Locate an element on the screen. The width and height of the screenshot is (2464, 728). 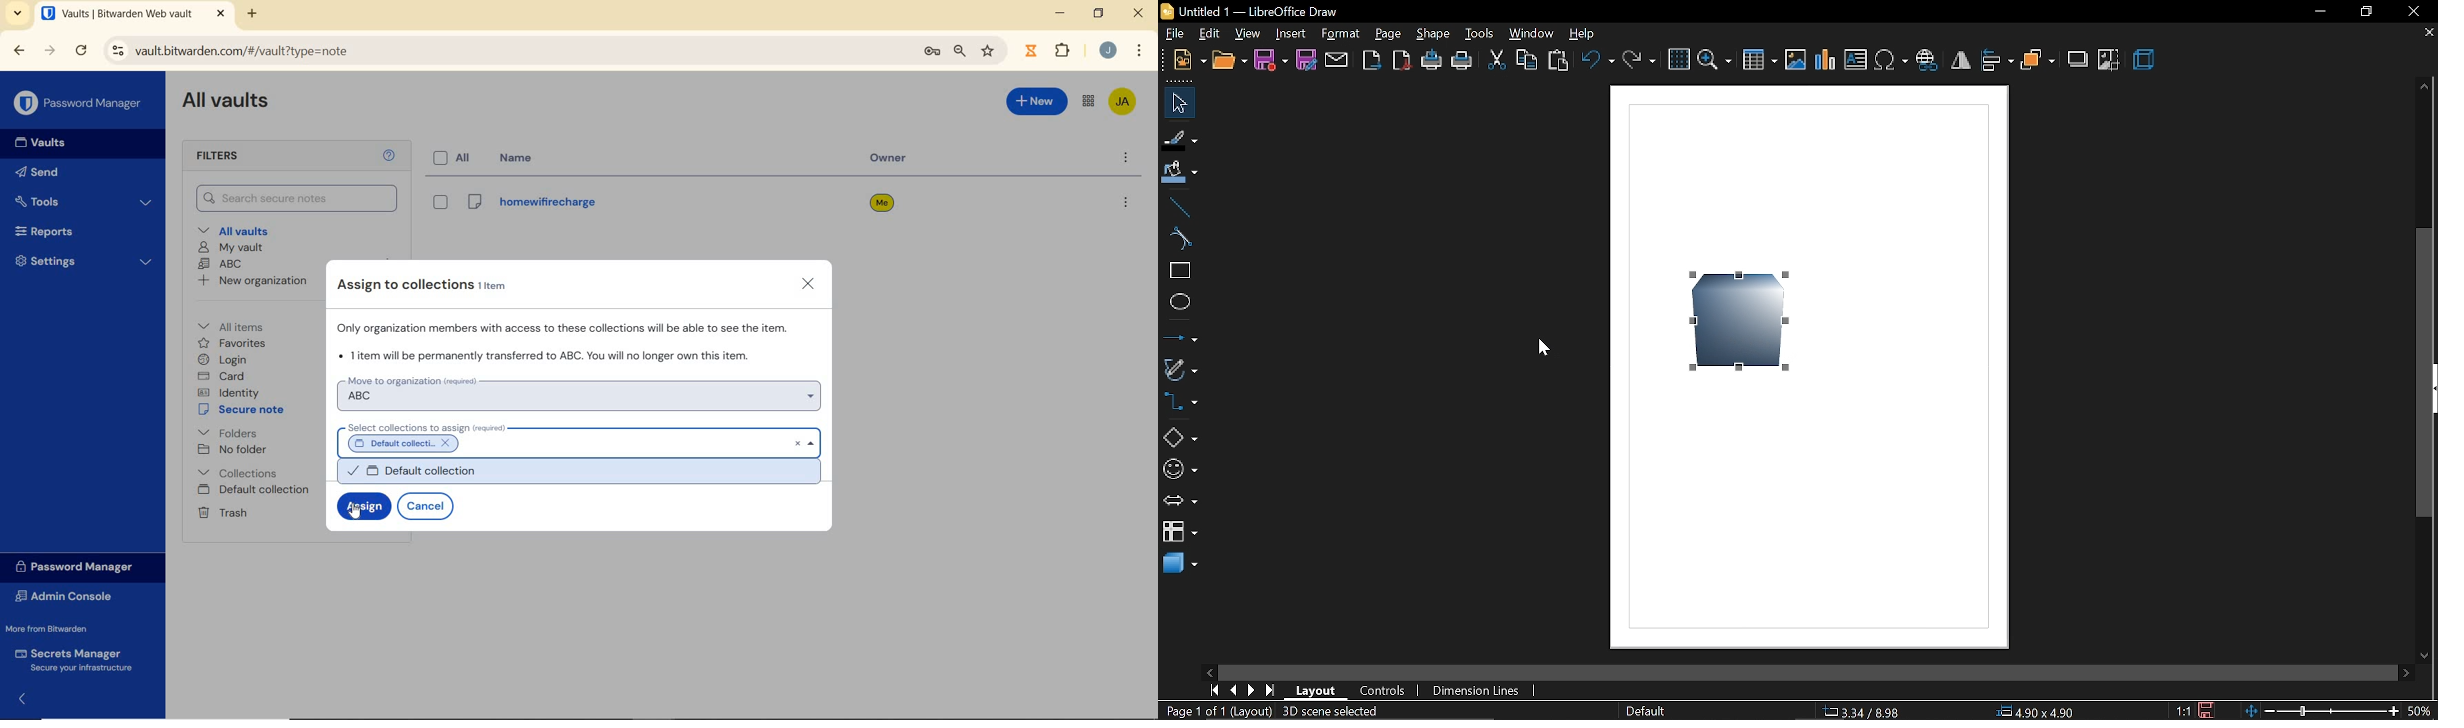
vertical scrollbar is located at coordinates (2427, 373).